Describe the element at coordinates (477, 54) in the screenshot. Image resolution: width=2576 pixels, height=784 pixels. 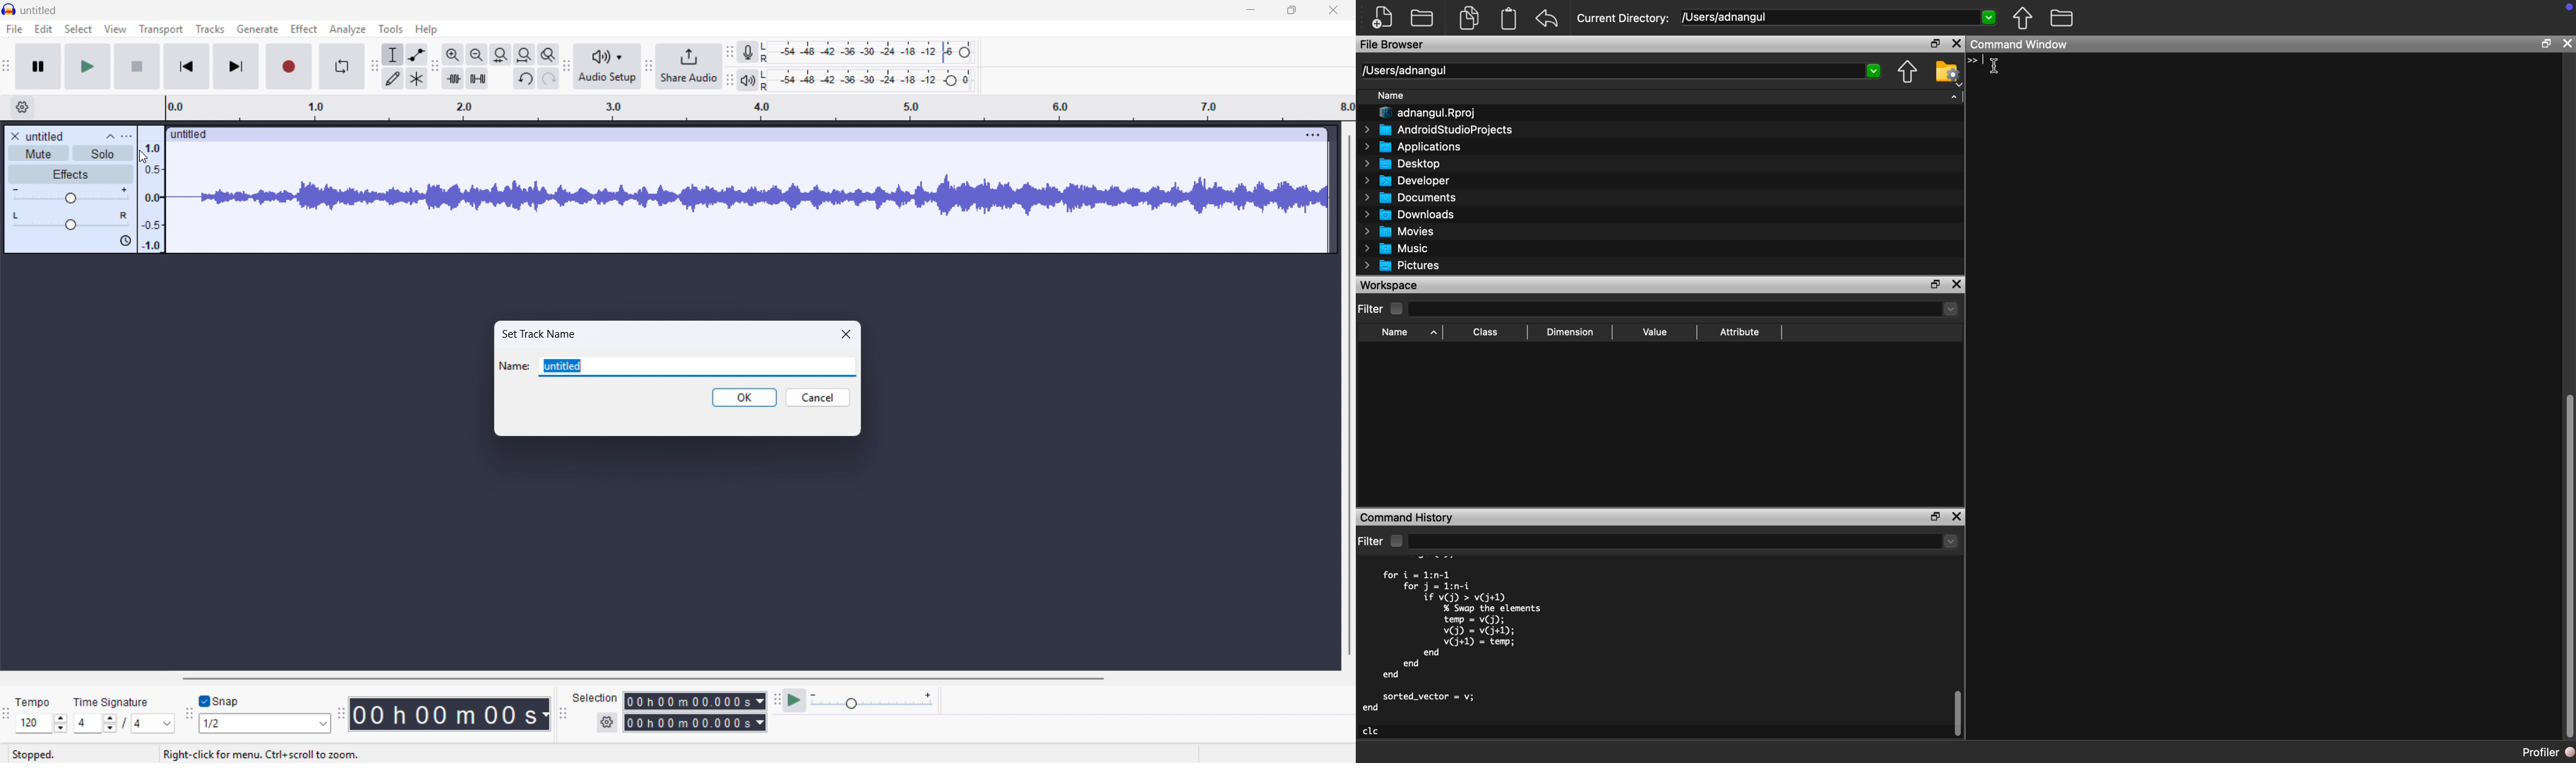
I see `Zoom out ` at that location.